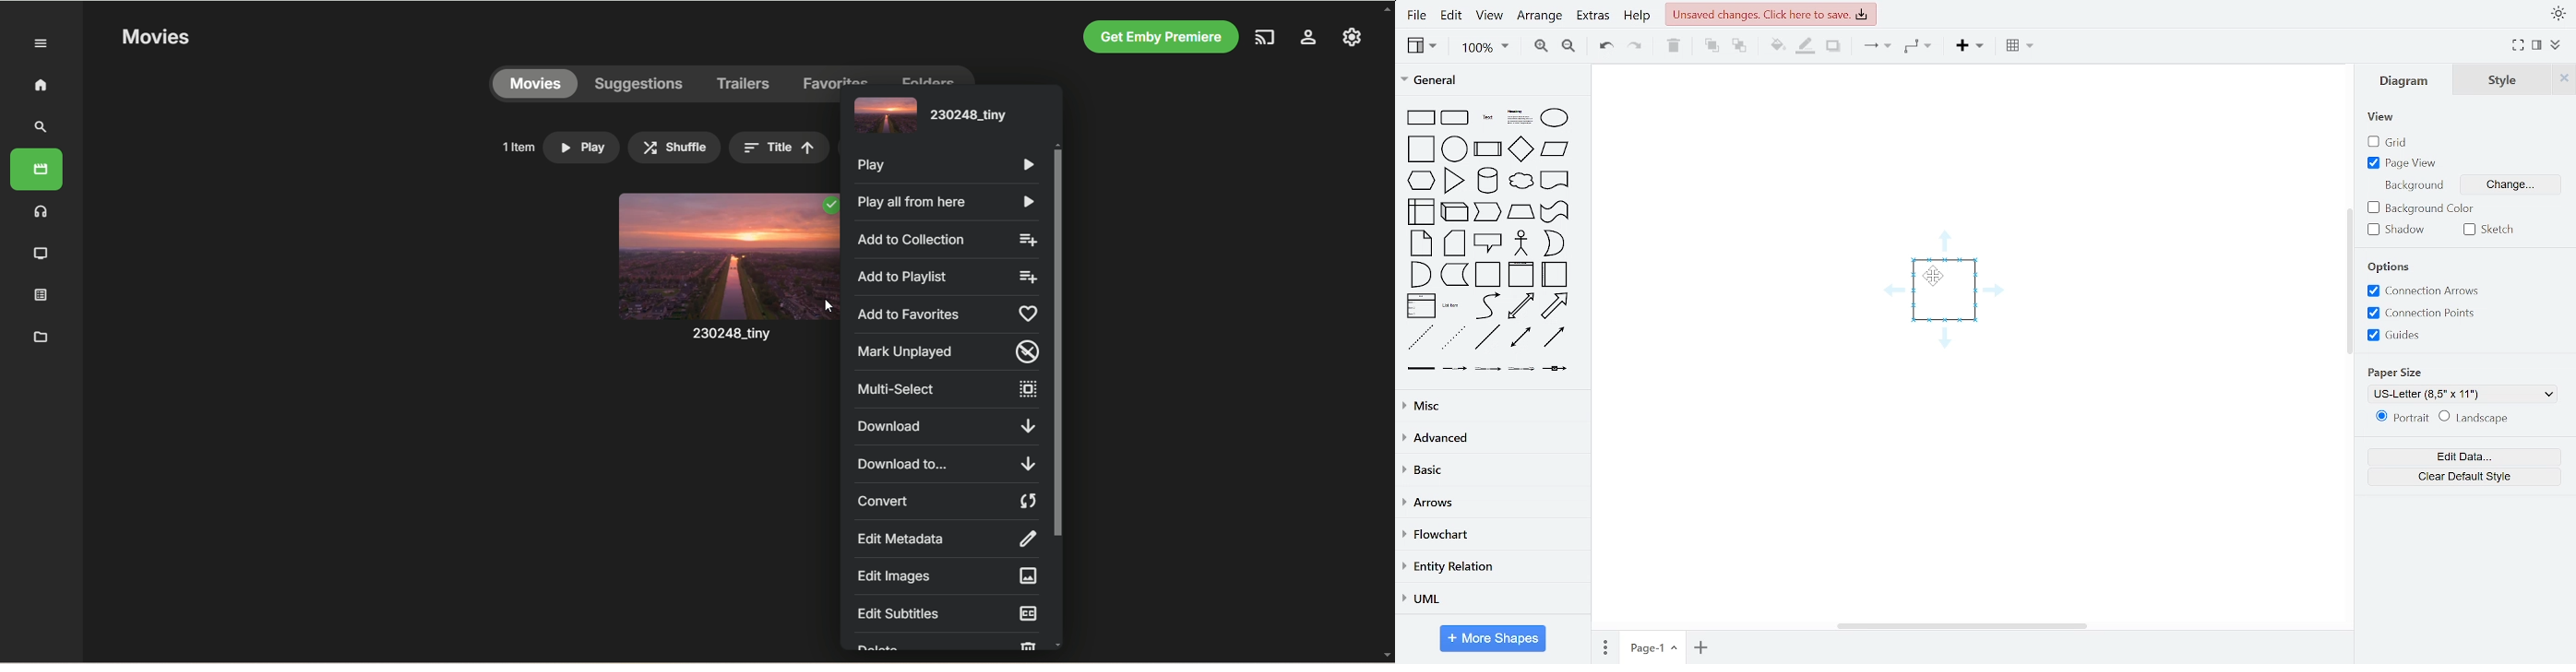 This screenshot has height=672, width=2576. I want to click on connectors, so click(1875, 47).